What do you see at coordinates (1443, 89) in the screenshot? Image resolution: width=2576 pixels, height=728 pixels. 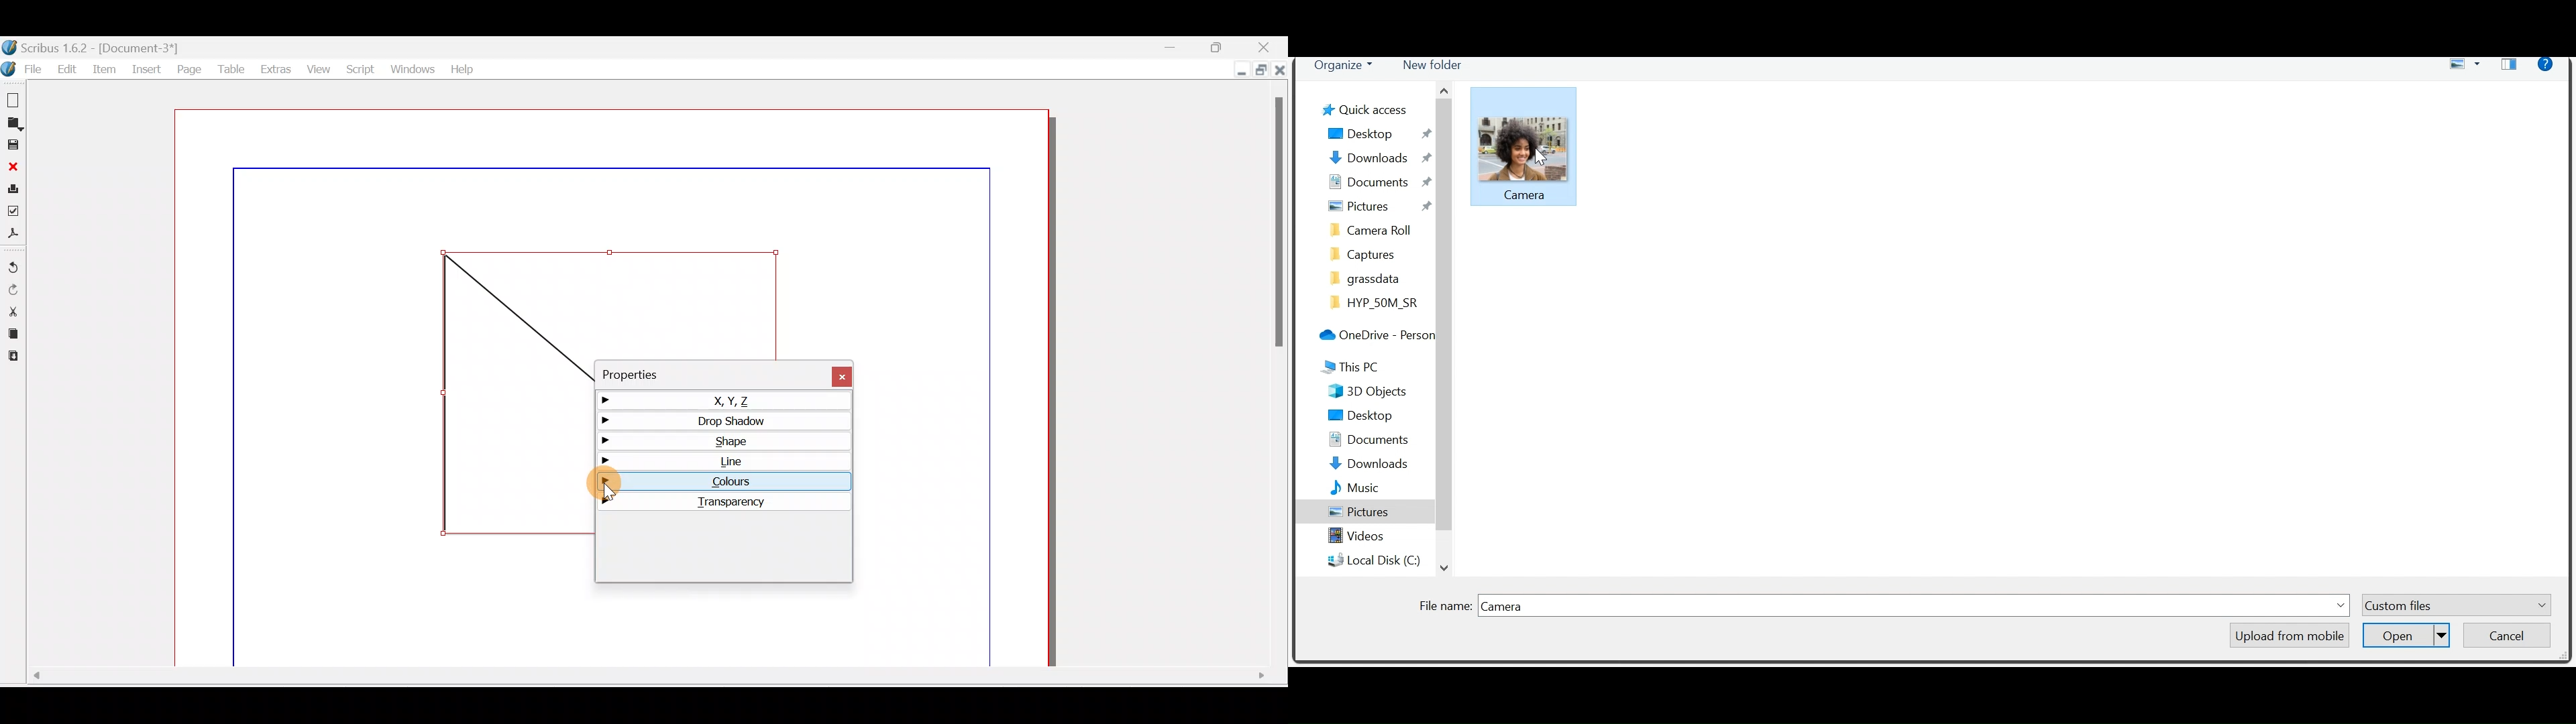 I see `Scroll up` at bounding box center [1443, 89].